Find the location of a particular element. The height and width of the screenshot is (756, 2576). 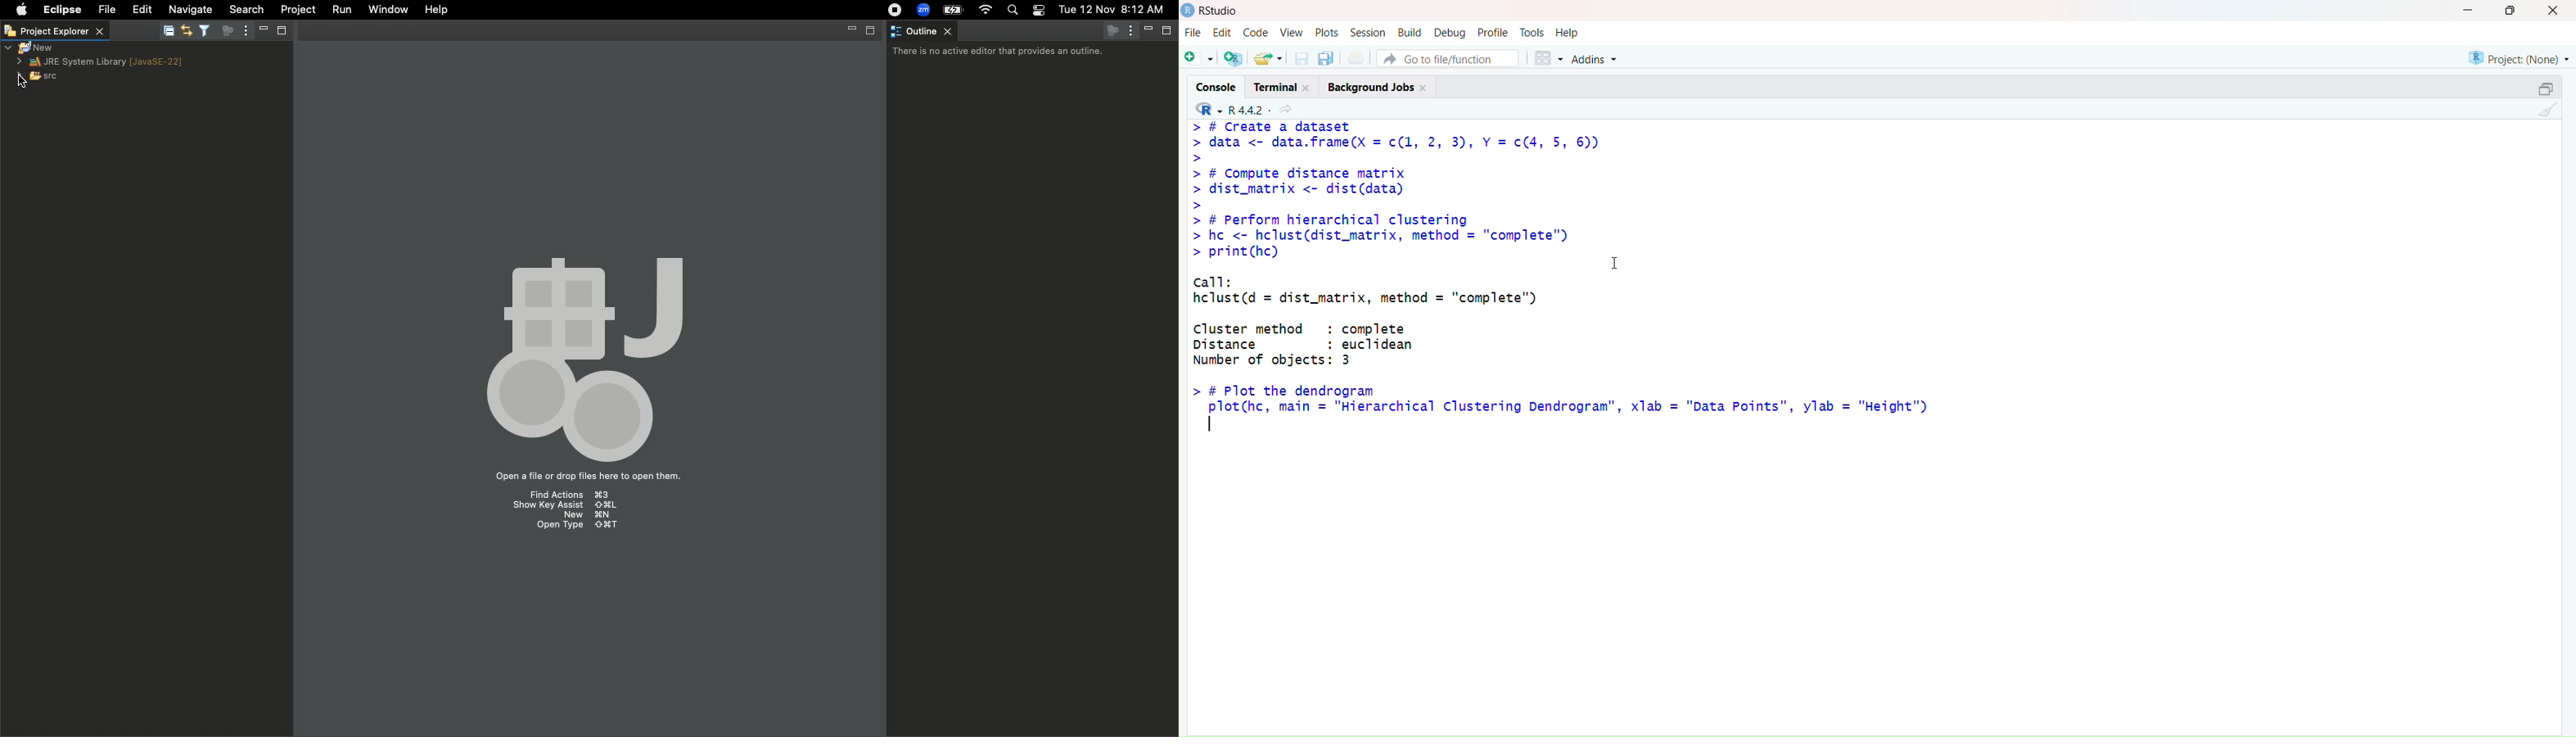

Debug is located at coordinates (1449, 32).